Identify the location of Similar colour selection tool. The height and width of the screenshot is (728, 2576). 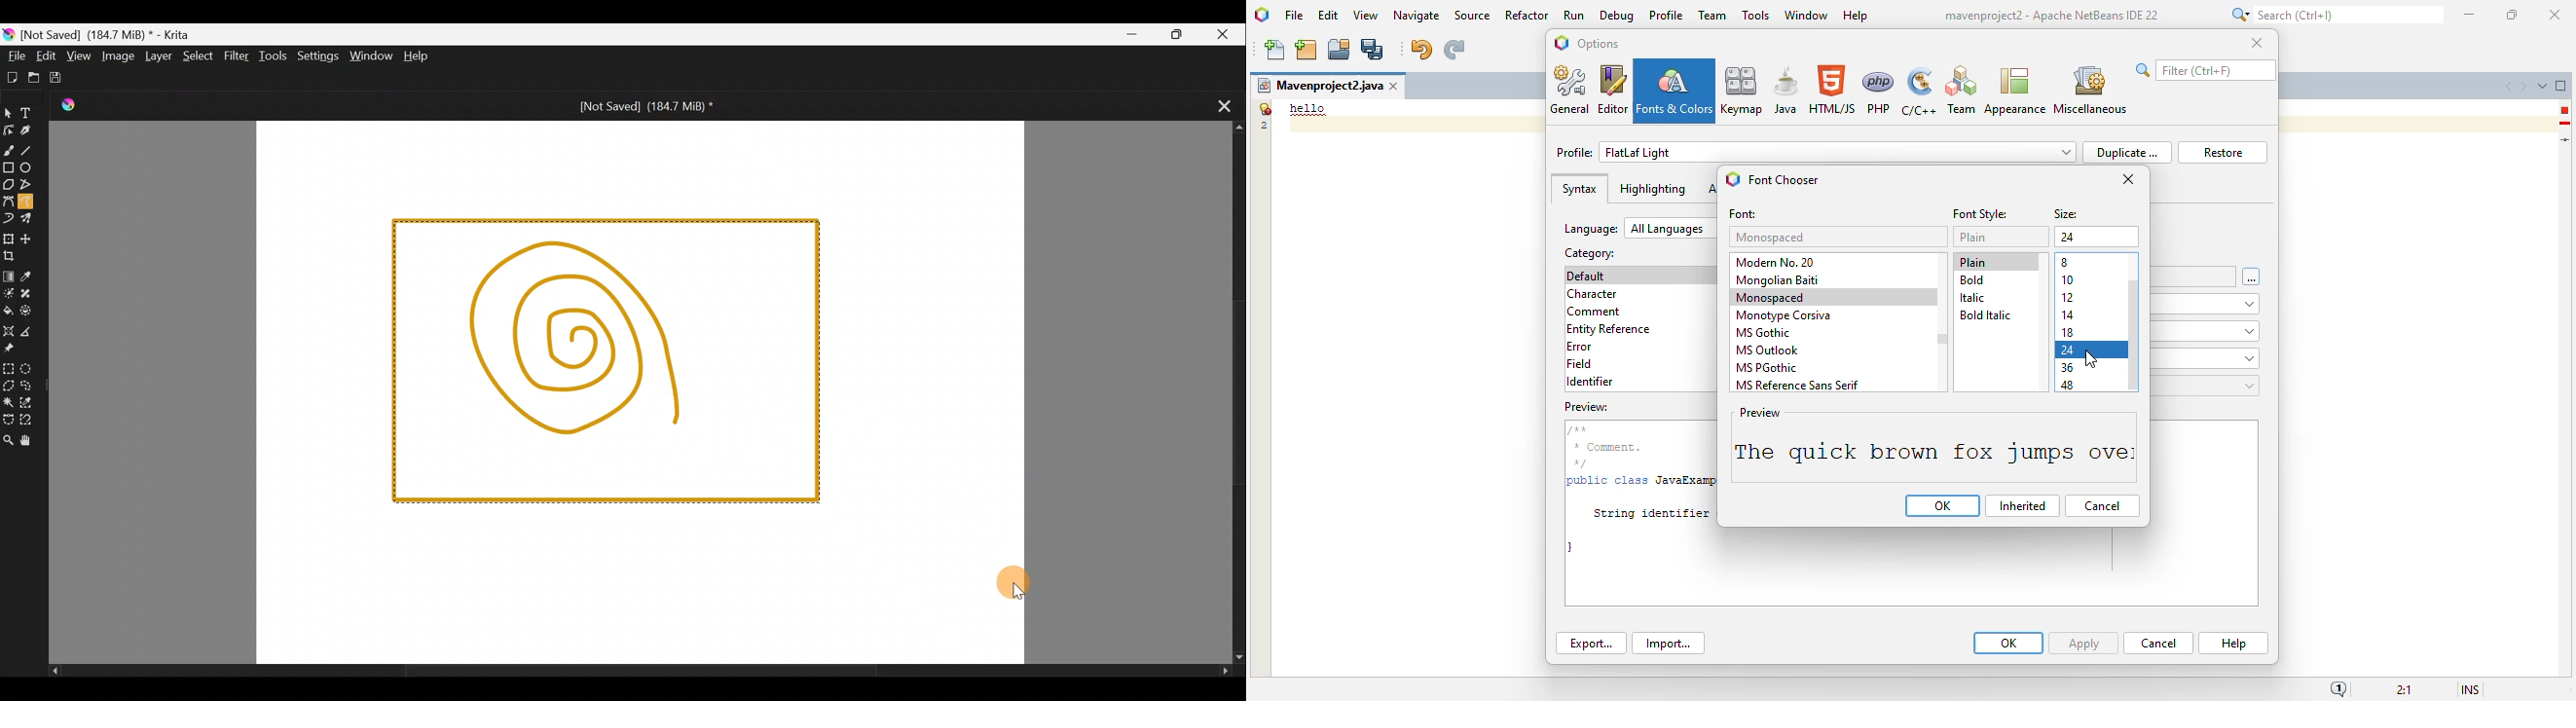
(34, 402).